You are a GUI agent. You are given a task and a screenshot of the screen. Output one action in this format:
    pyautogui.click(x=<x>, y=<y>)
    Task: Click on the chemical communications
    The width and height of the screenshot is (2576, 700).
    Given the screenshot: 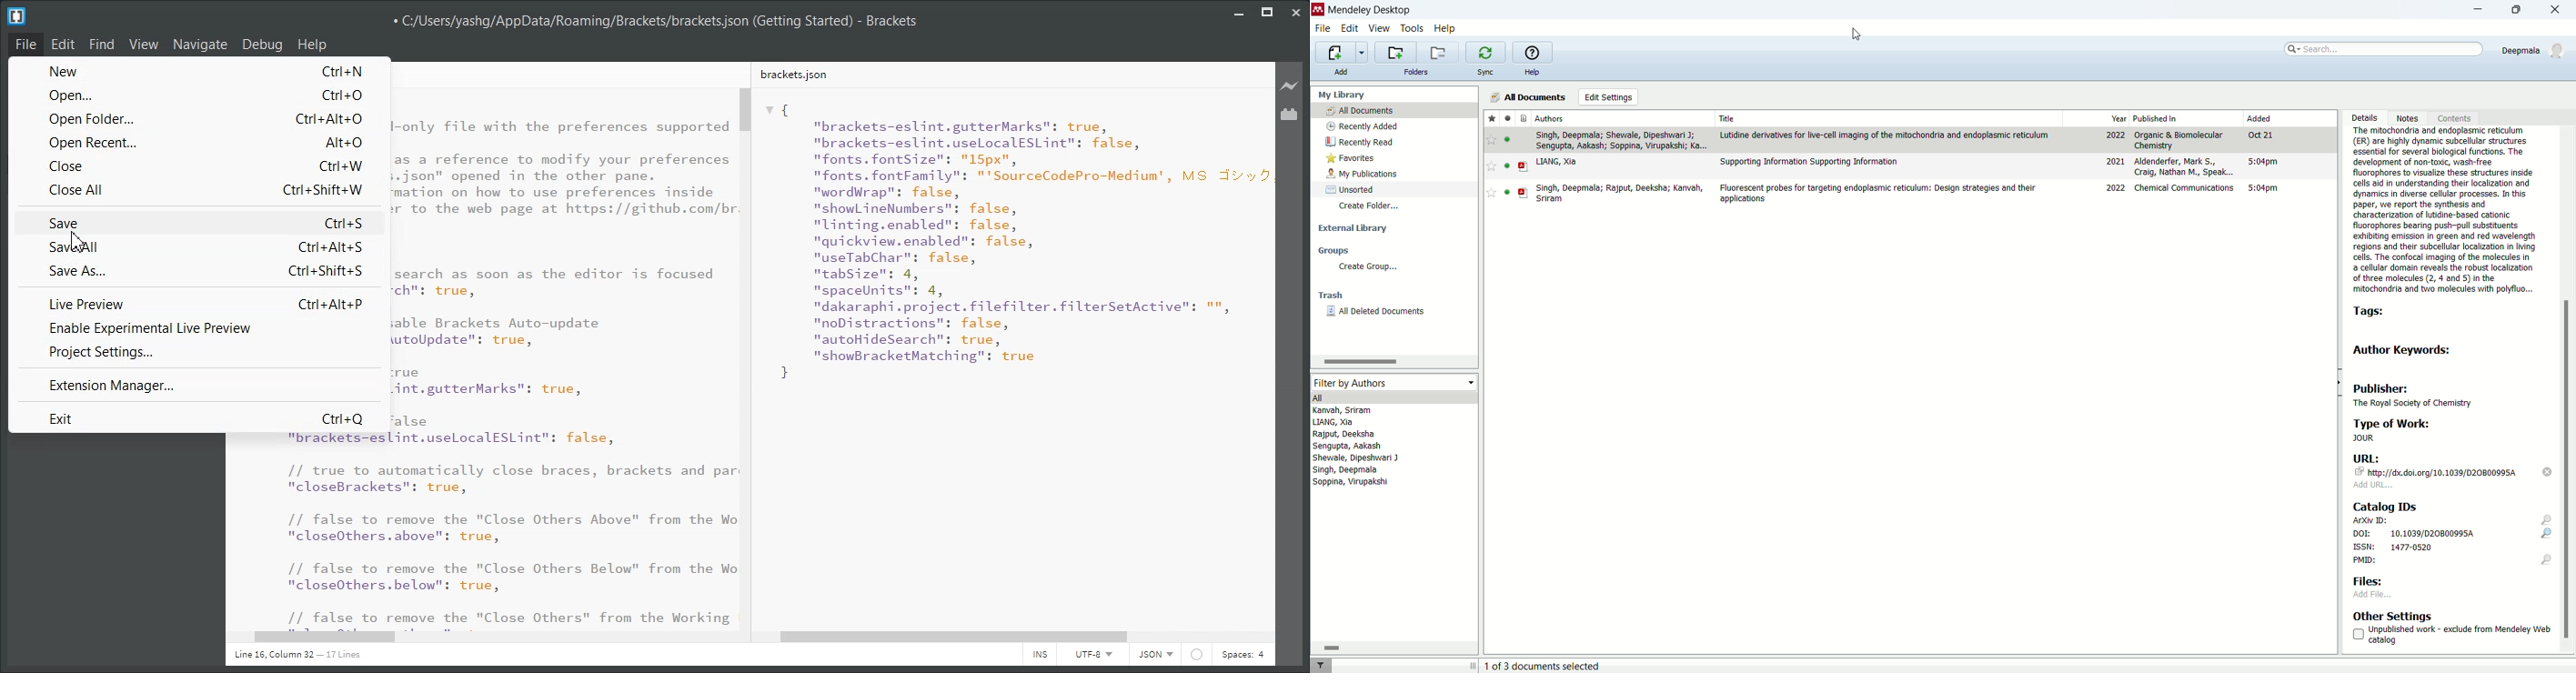 What is the action you would take?
    pyautogui.click(x=2186, y=187)
    